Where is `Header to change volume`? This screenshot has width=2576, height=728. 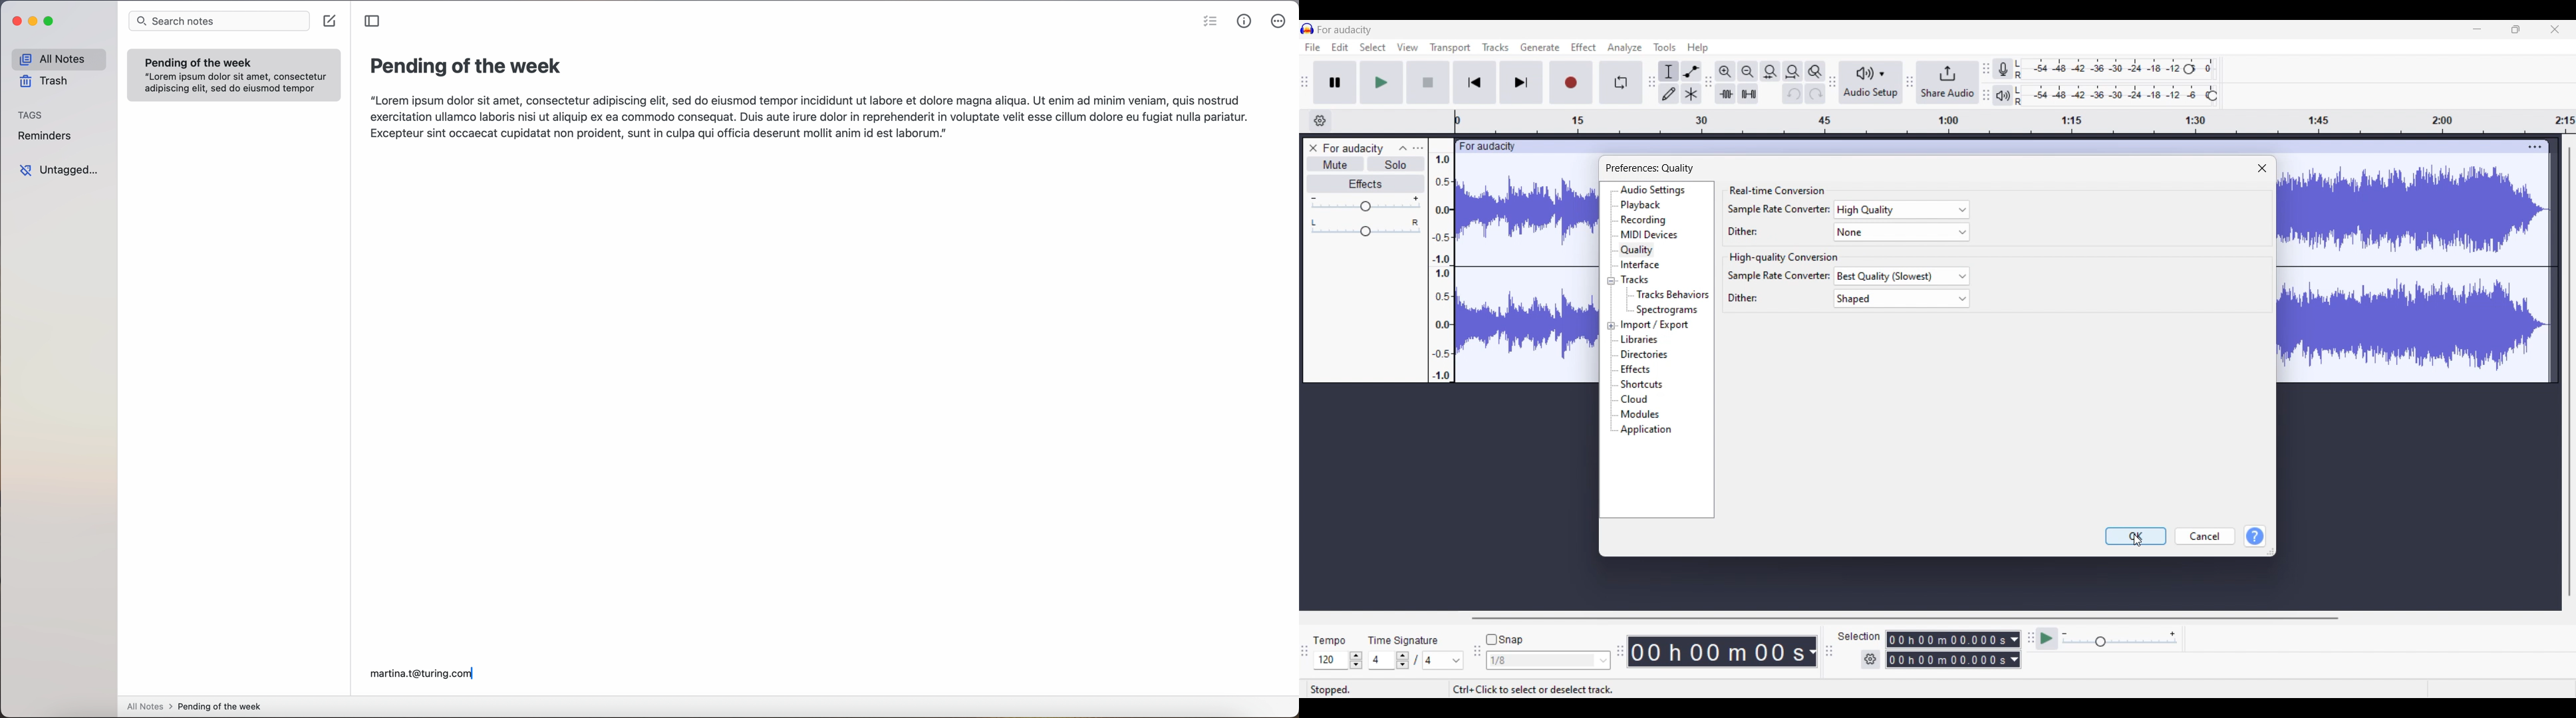 Header to change volume is located at coordinates (1365, 206).